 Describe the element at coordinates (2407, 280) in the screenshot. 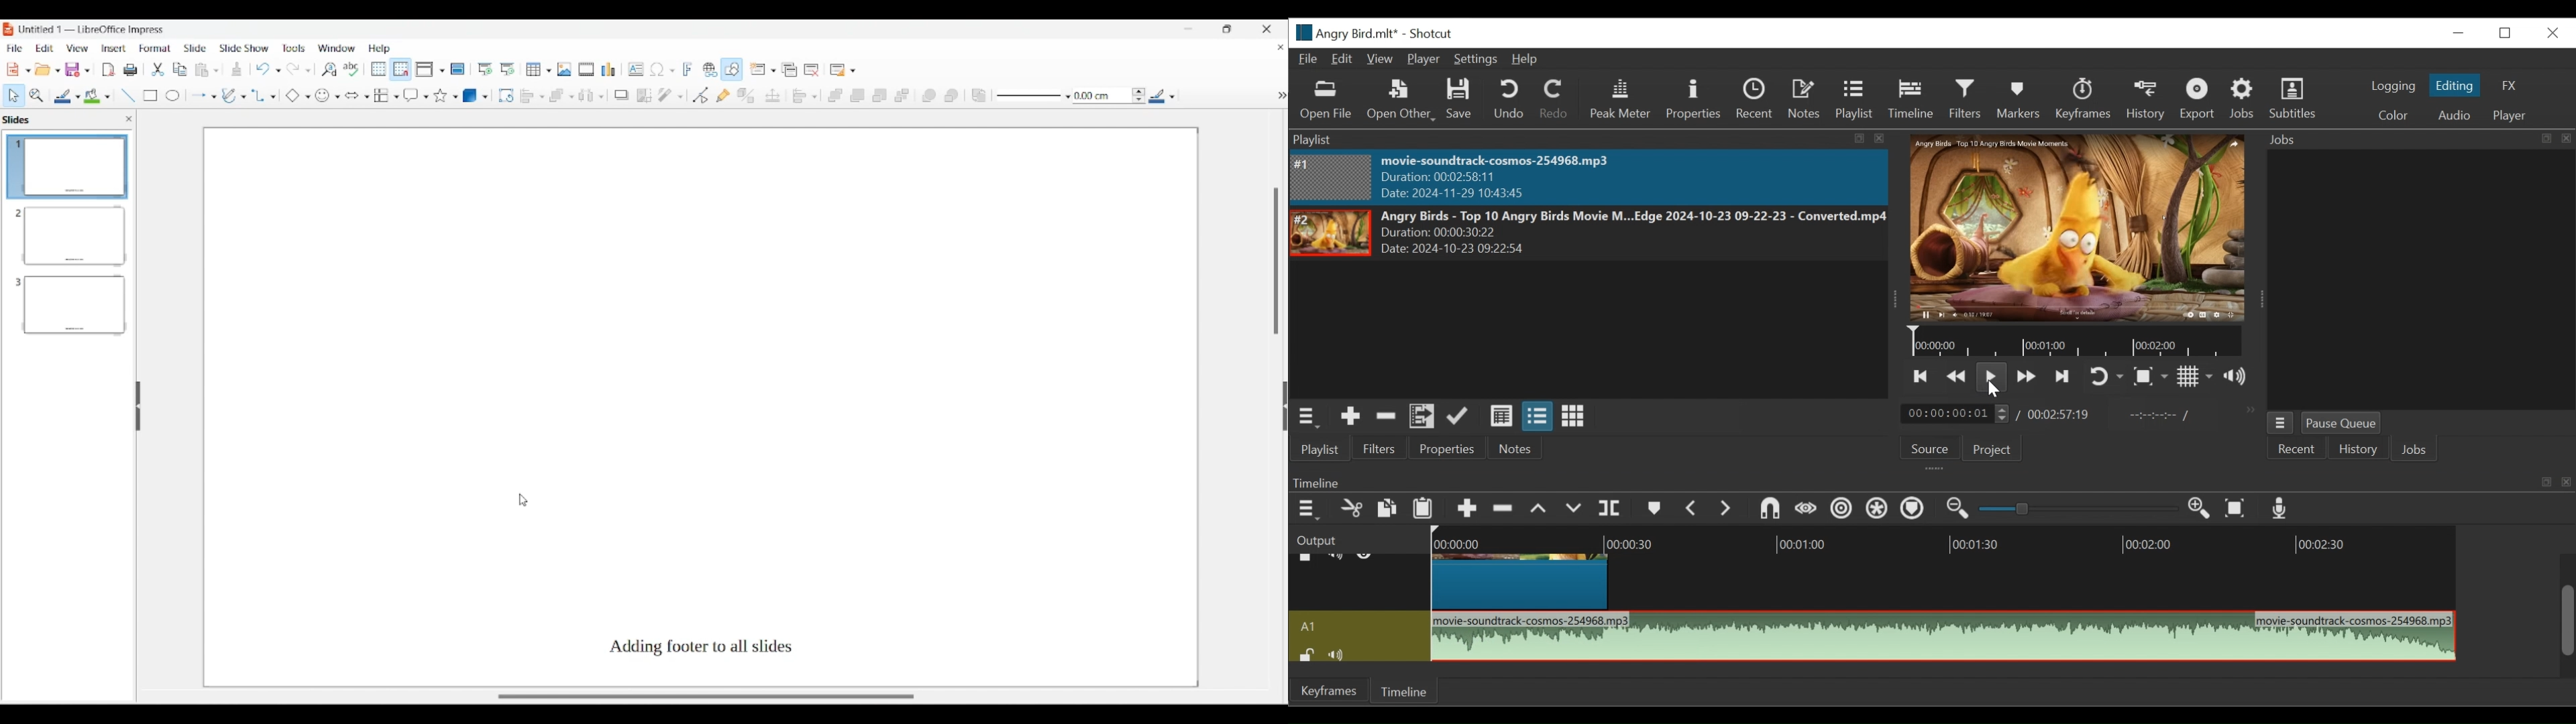

I see `Jobs Panel` at that location.